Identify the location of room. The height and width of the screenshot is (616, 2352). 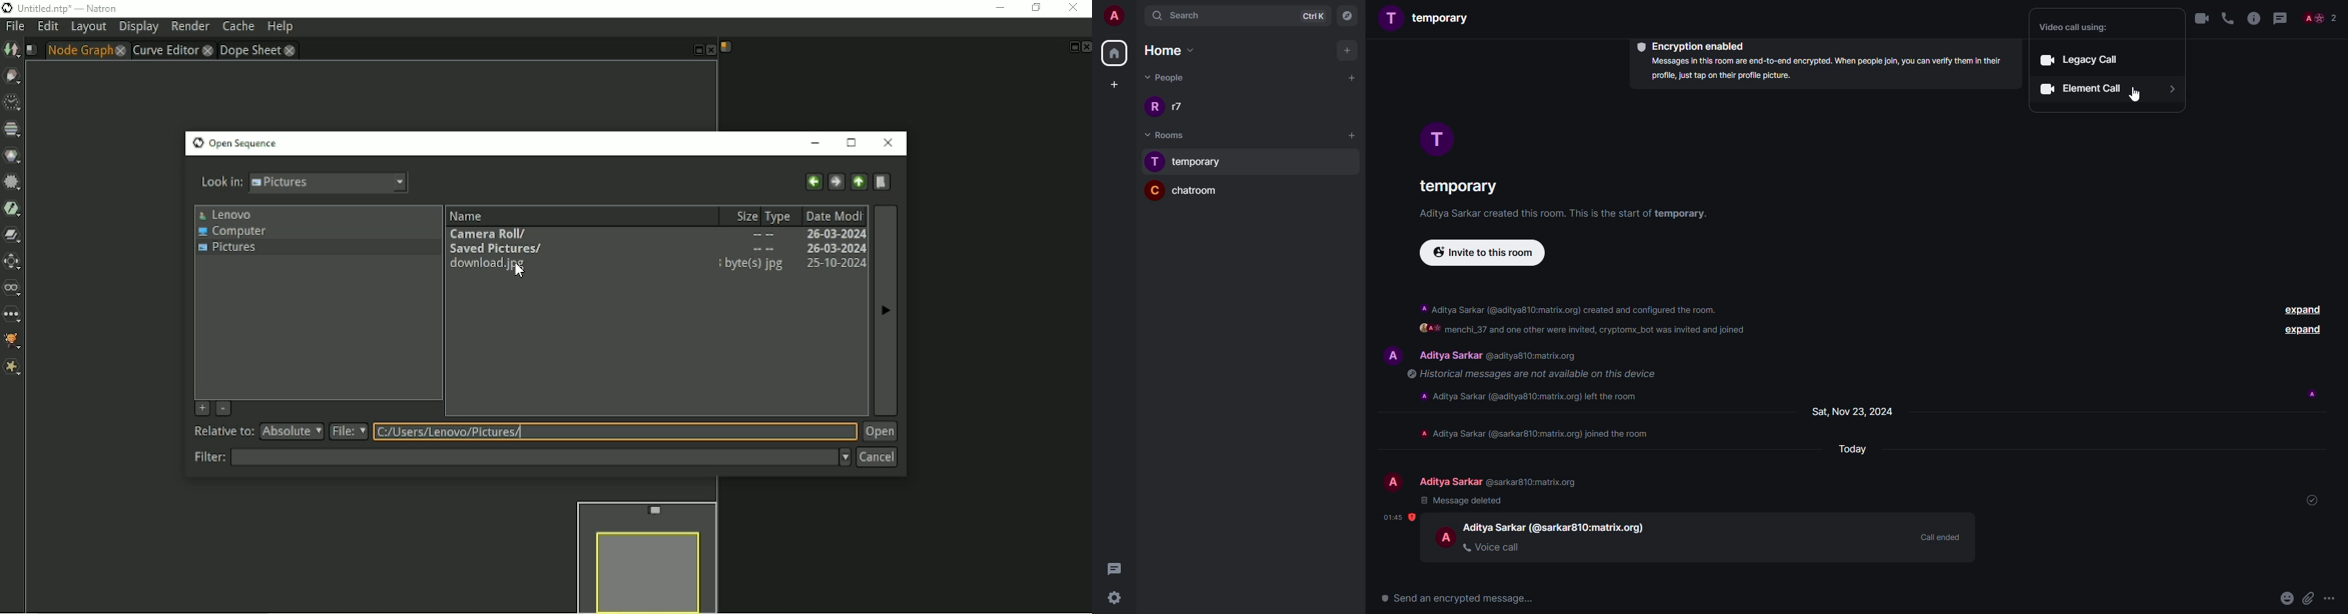
(1444, 17).